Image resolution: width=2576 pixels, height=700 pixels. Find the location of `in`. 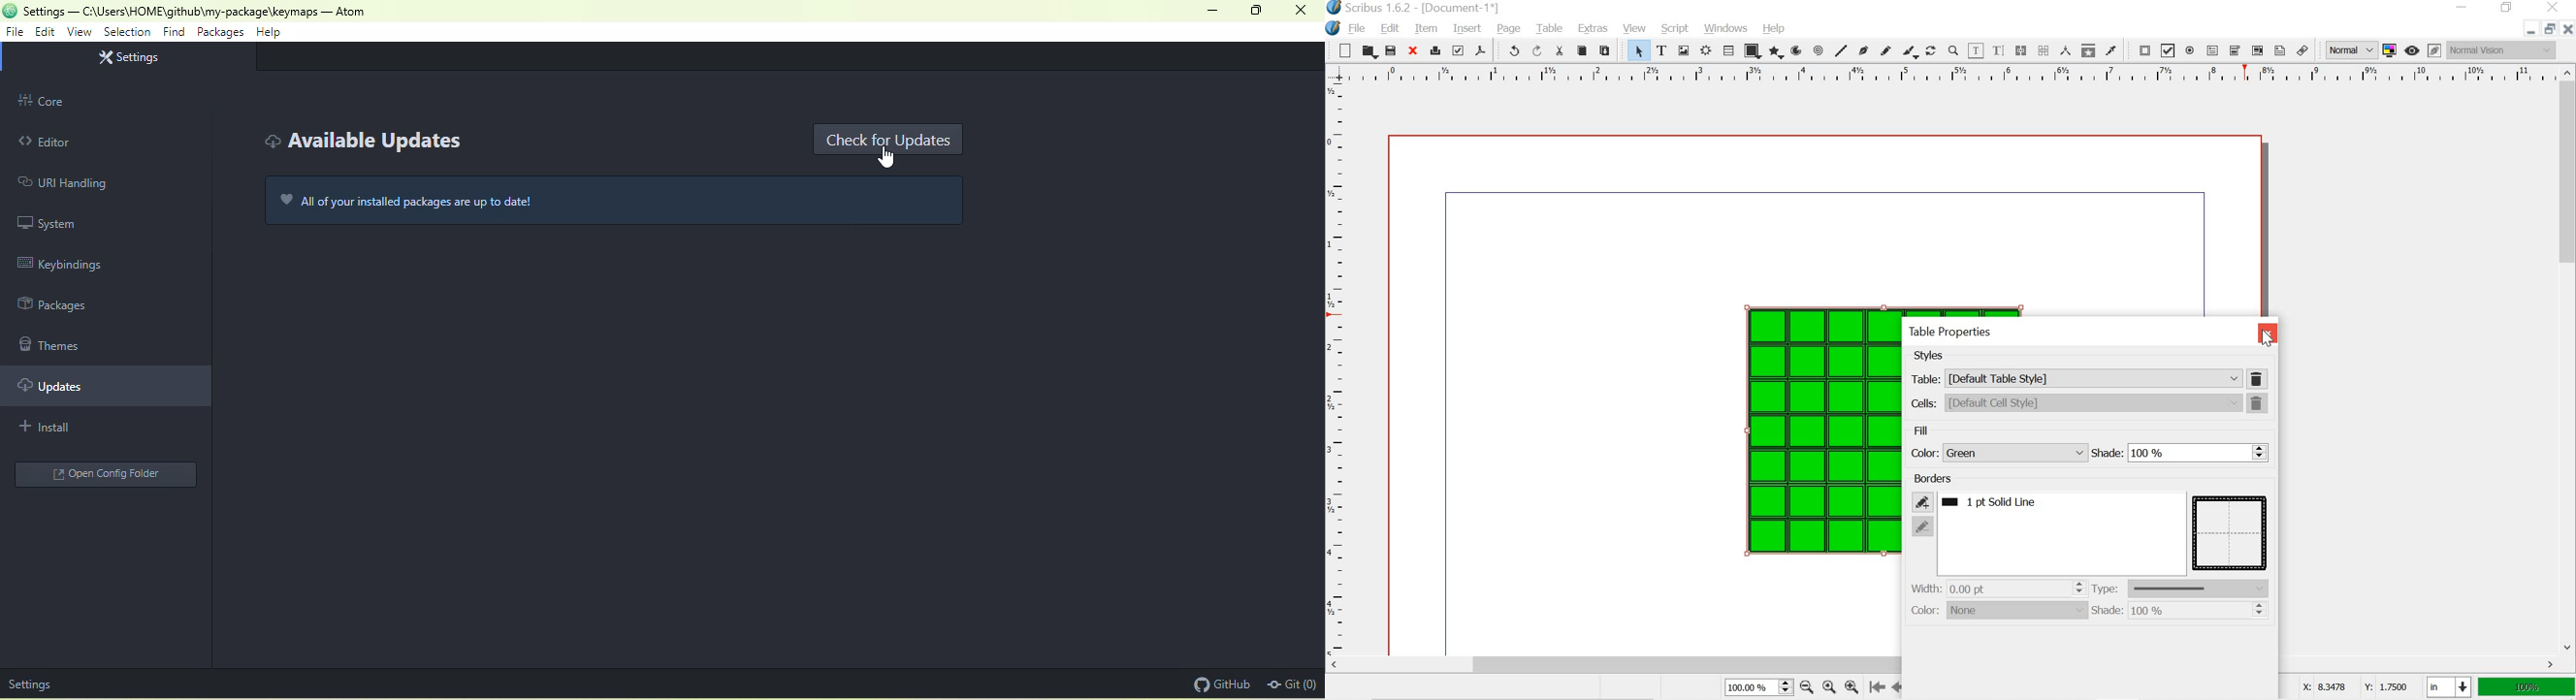

in is located at coordinates (2448, 688).